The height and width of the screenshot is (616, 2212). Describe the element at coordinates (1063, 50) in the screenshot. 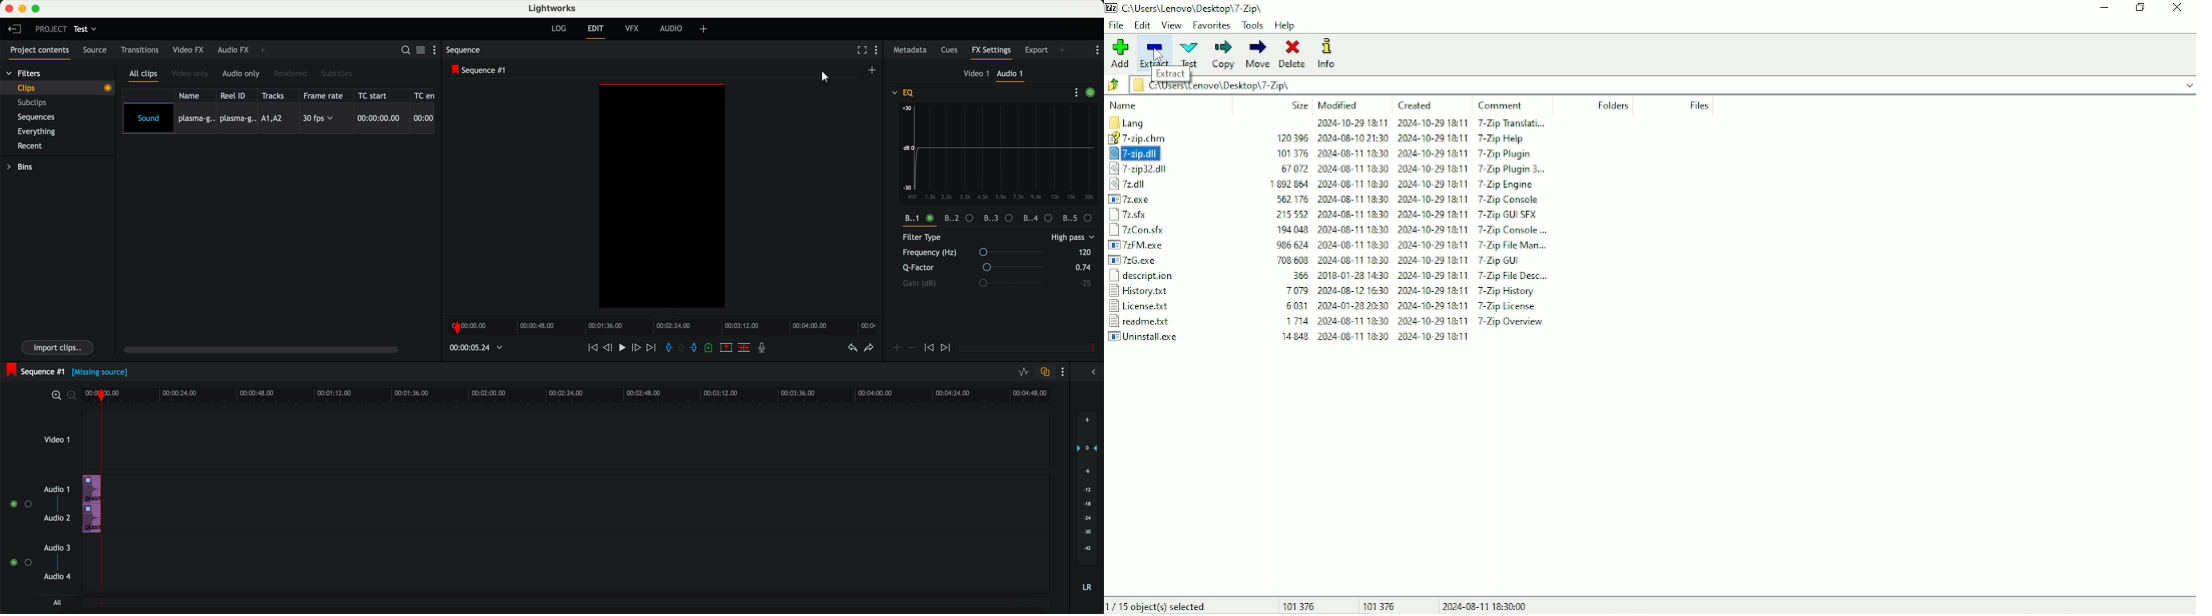

I see `add` at that location.